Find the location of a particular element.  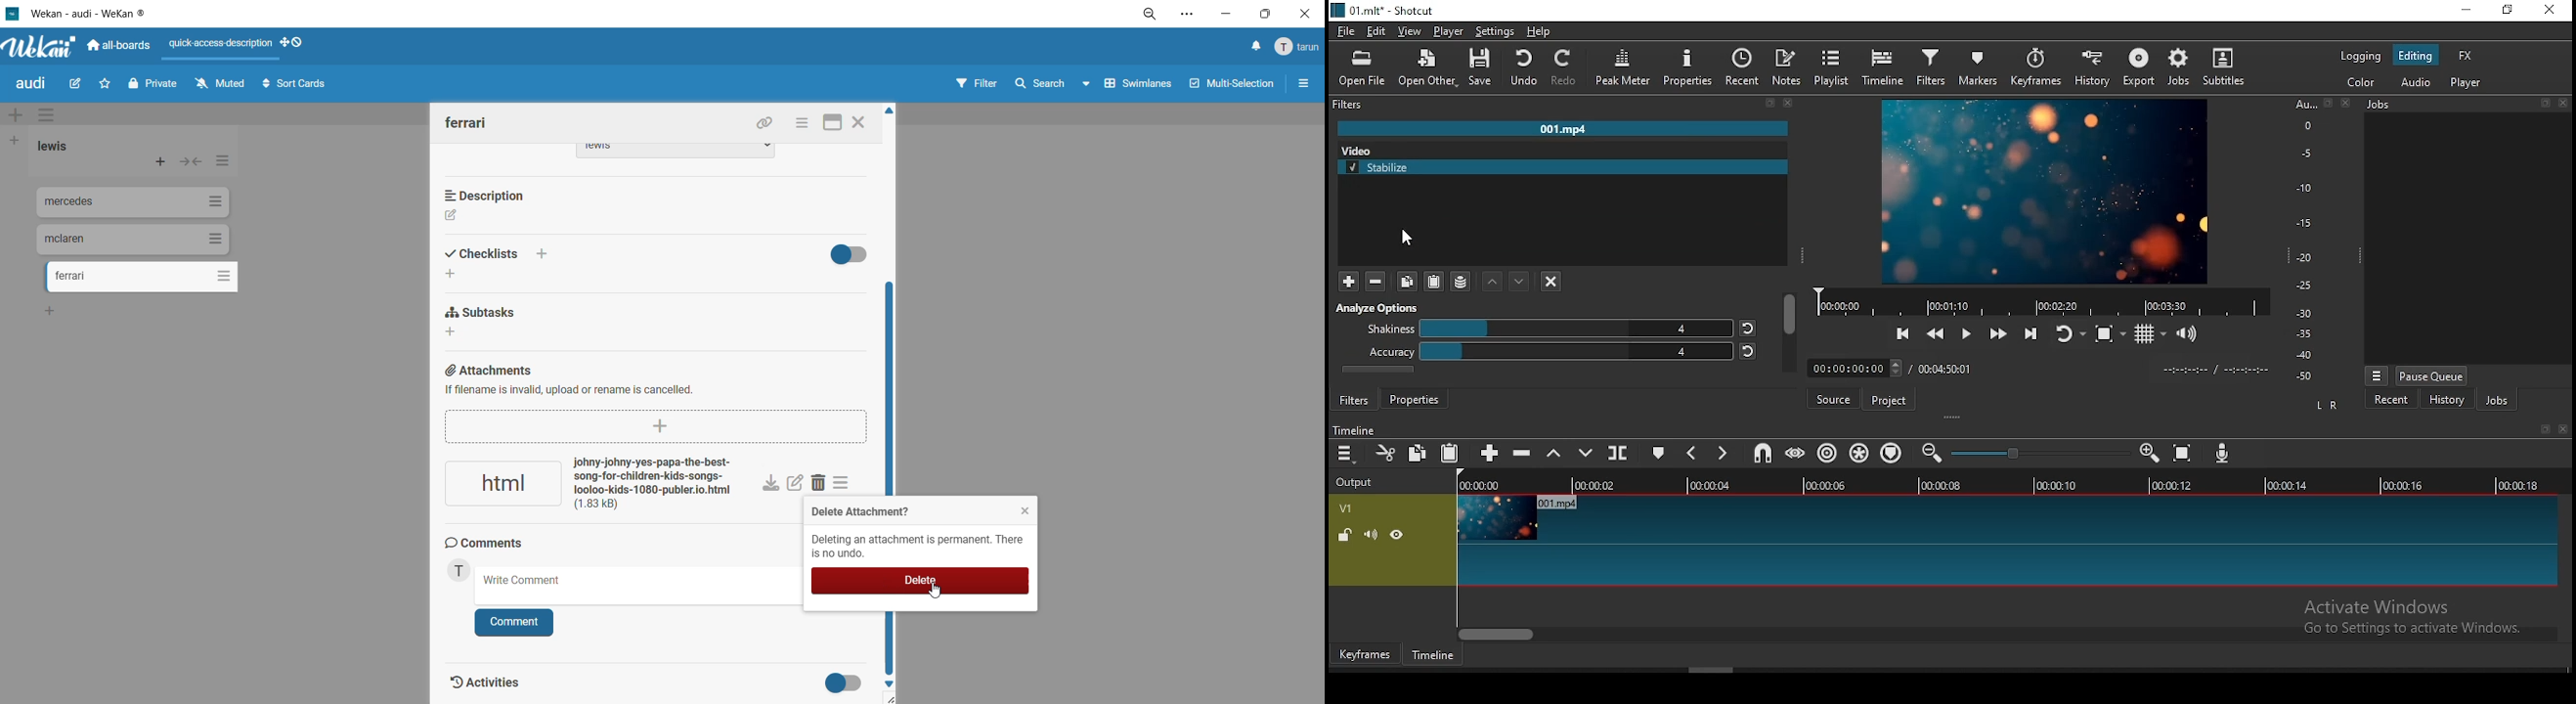

markers is located at coordinates (1979, 71).